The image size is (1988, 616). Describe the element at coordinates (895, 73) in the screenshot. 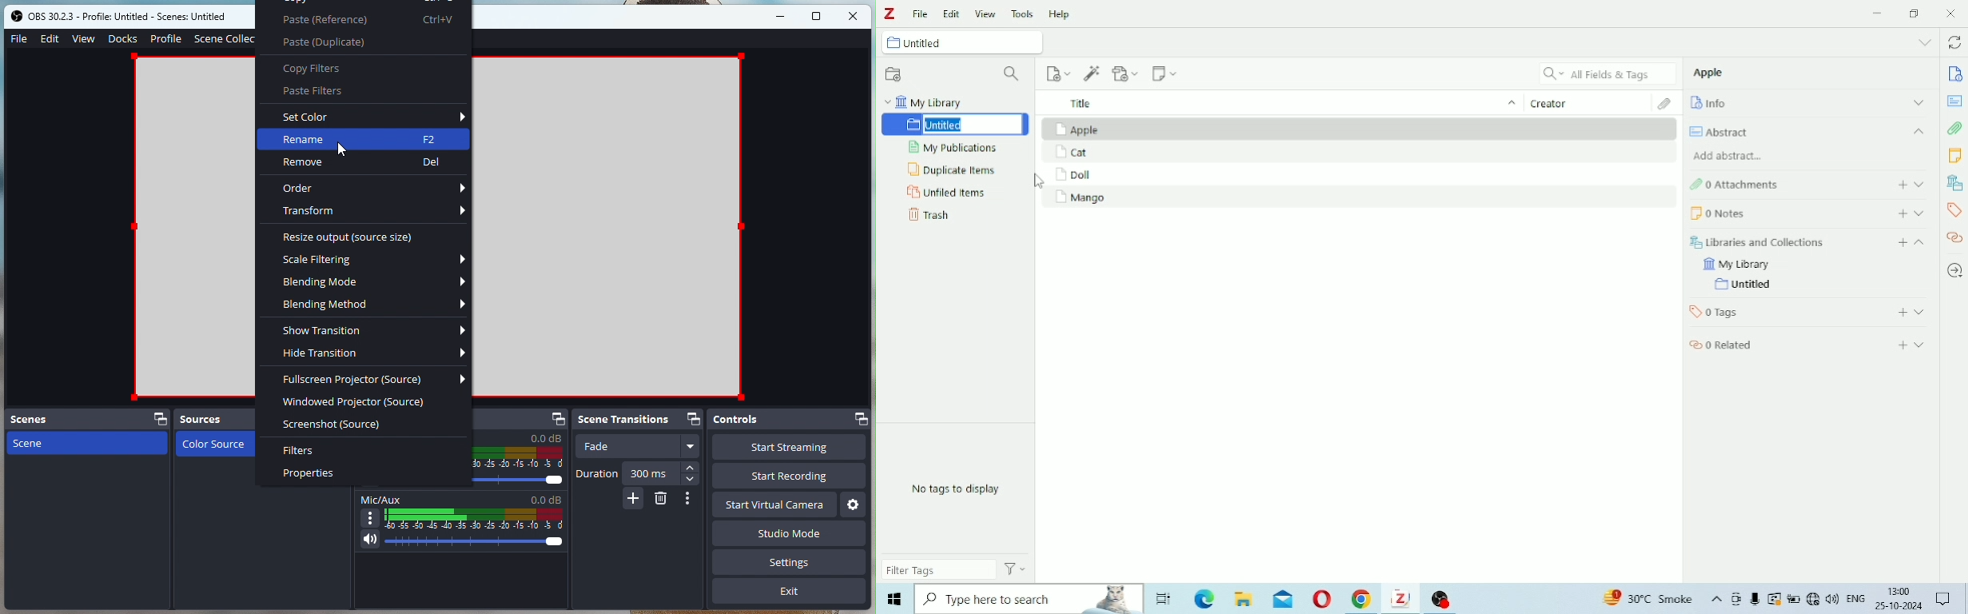

I see `New Collection` at that location.